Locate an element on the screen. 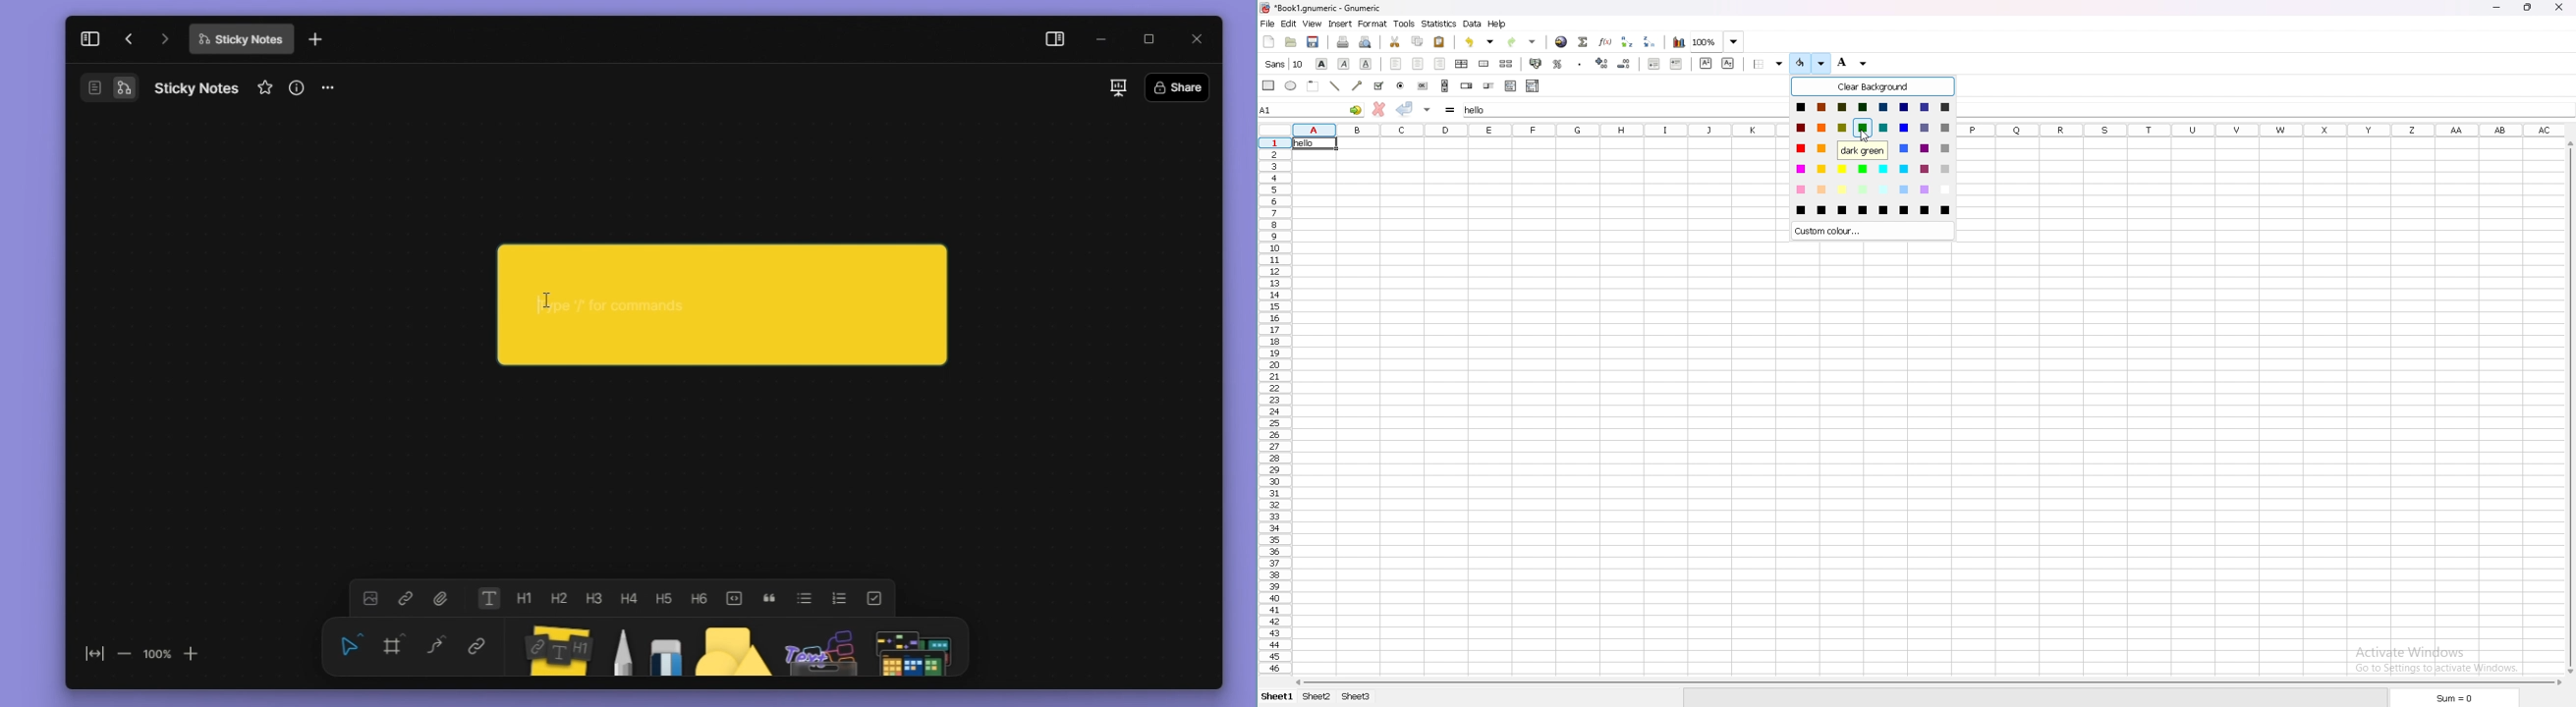  link is located at coordinates (411, 600).